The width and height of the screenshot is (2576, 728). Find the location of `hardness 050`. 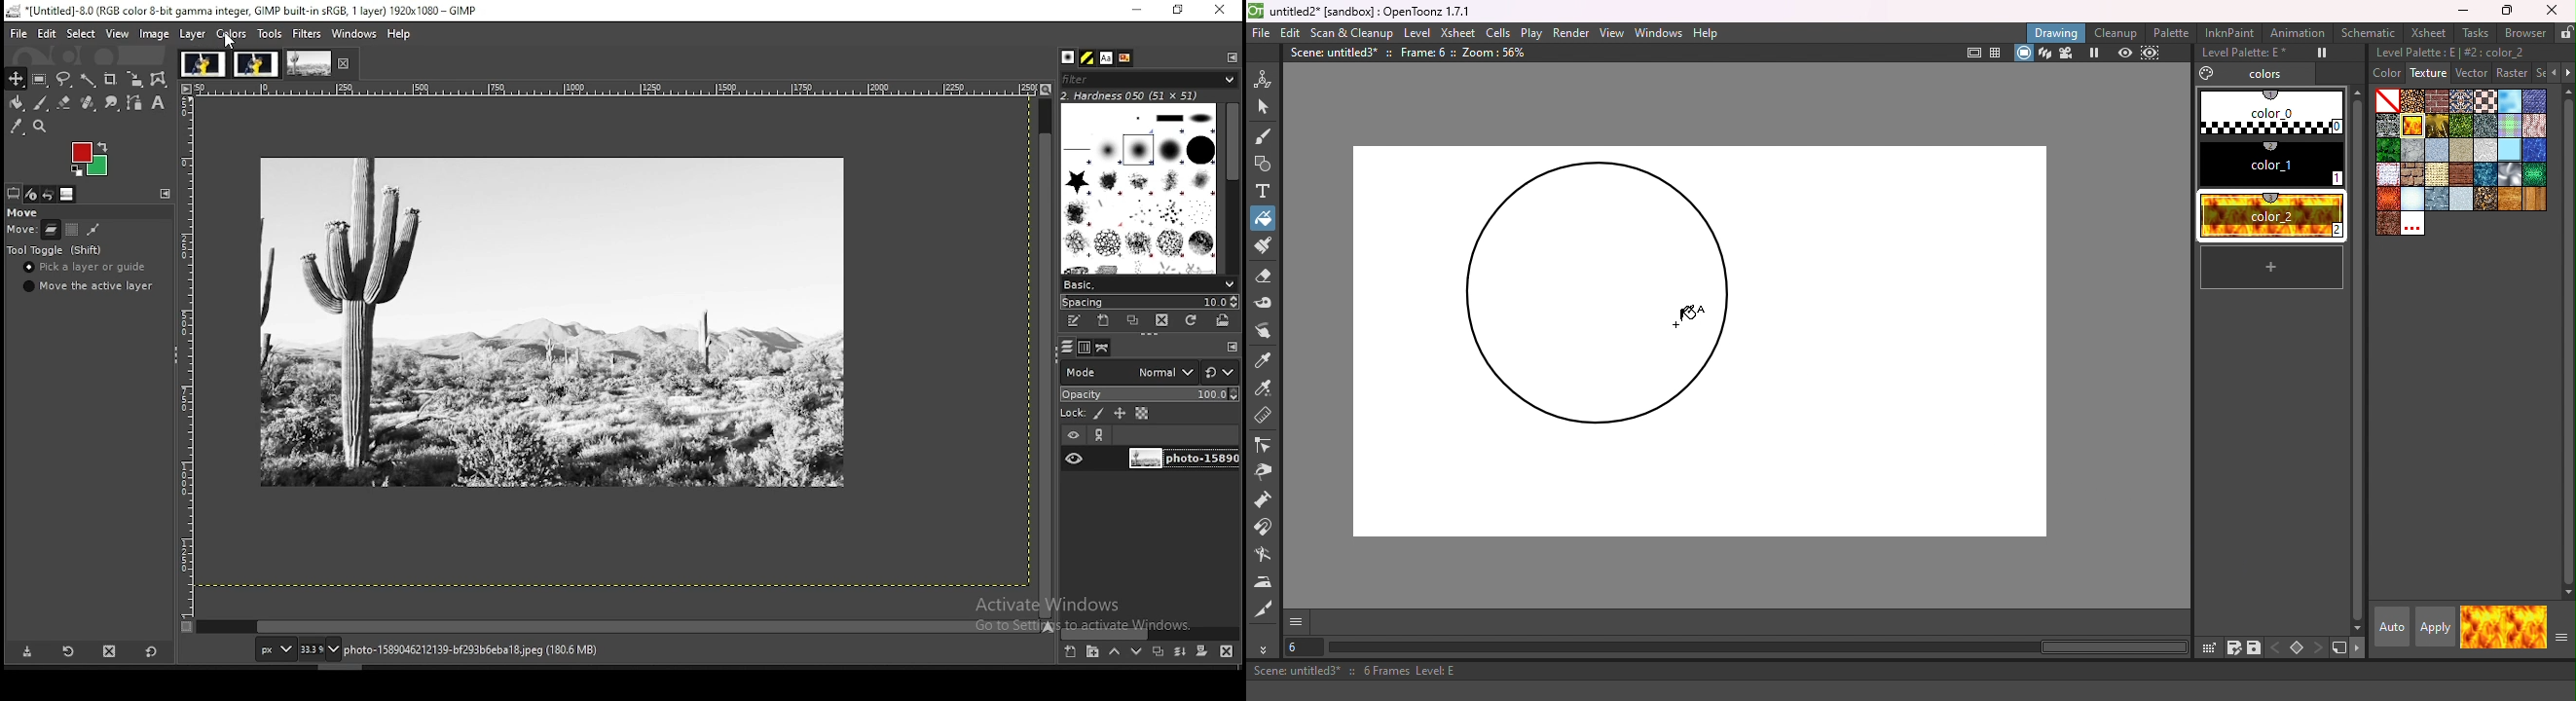

hardness 050 is located at coordinates (1154, 95).